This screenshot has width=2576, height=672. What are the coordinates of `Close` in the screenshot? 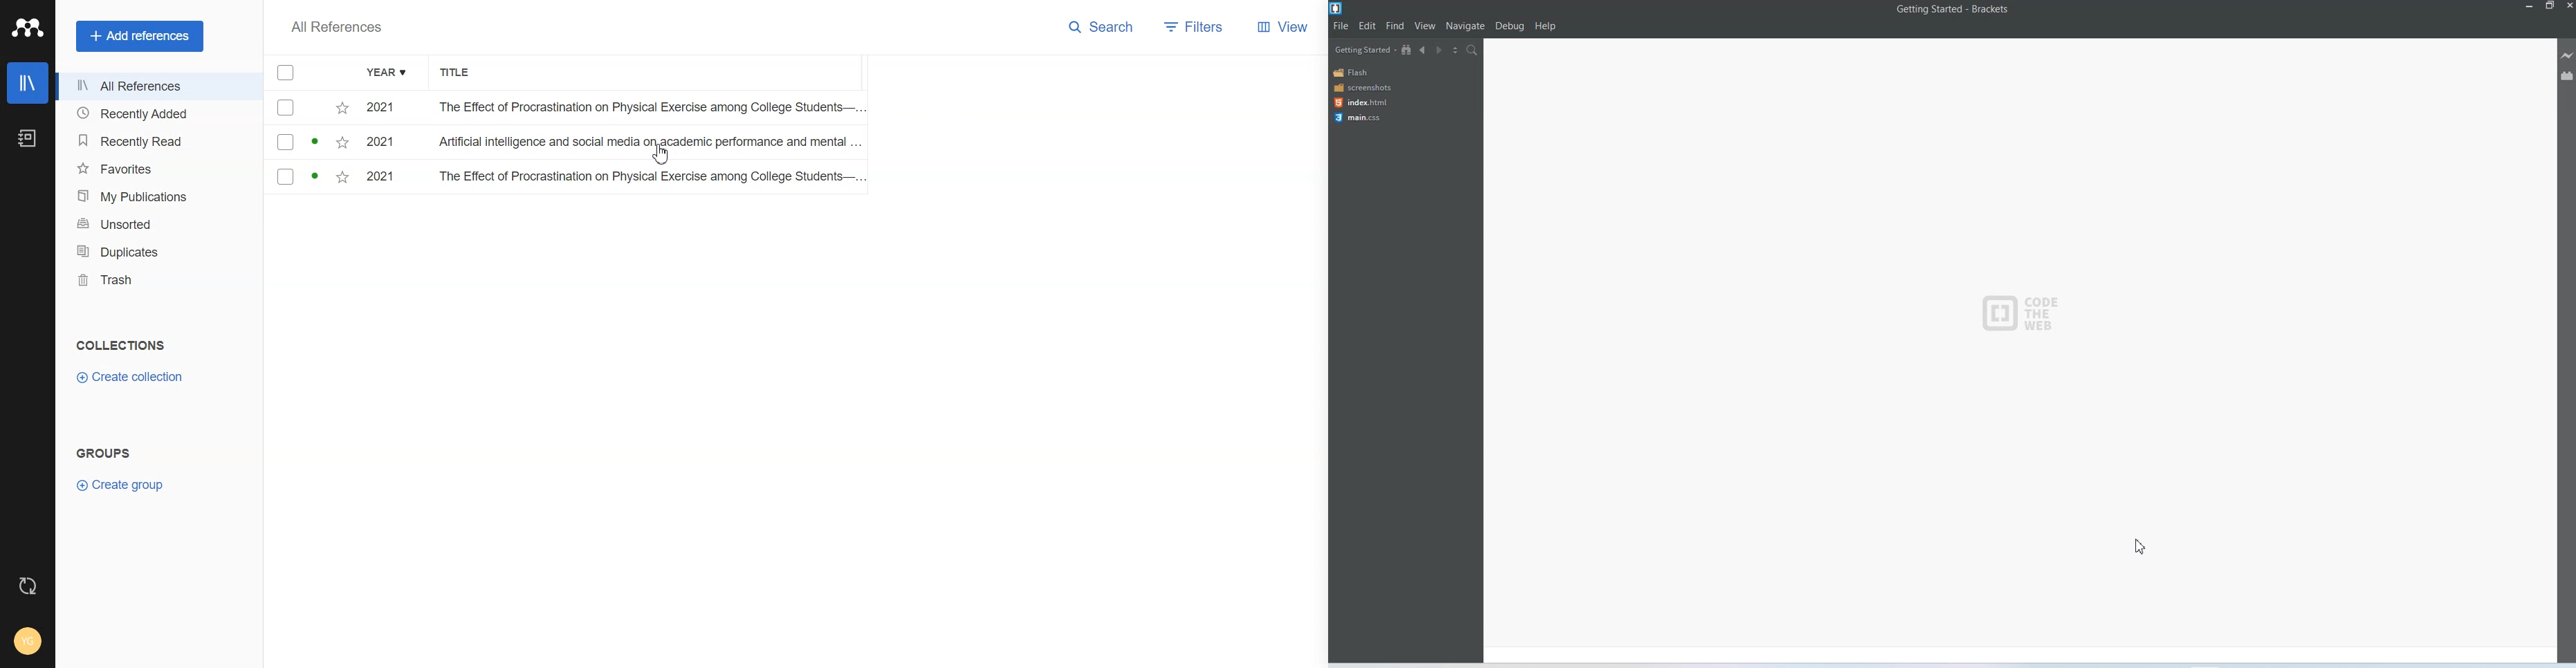 It's located at (2568, 6).